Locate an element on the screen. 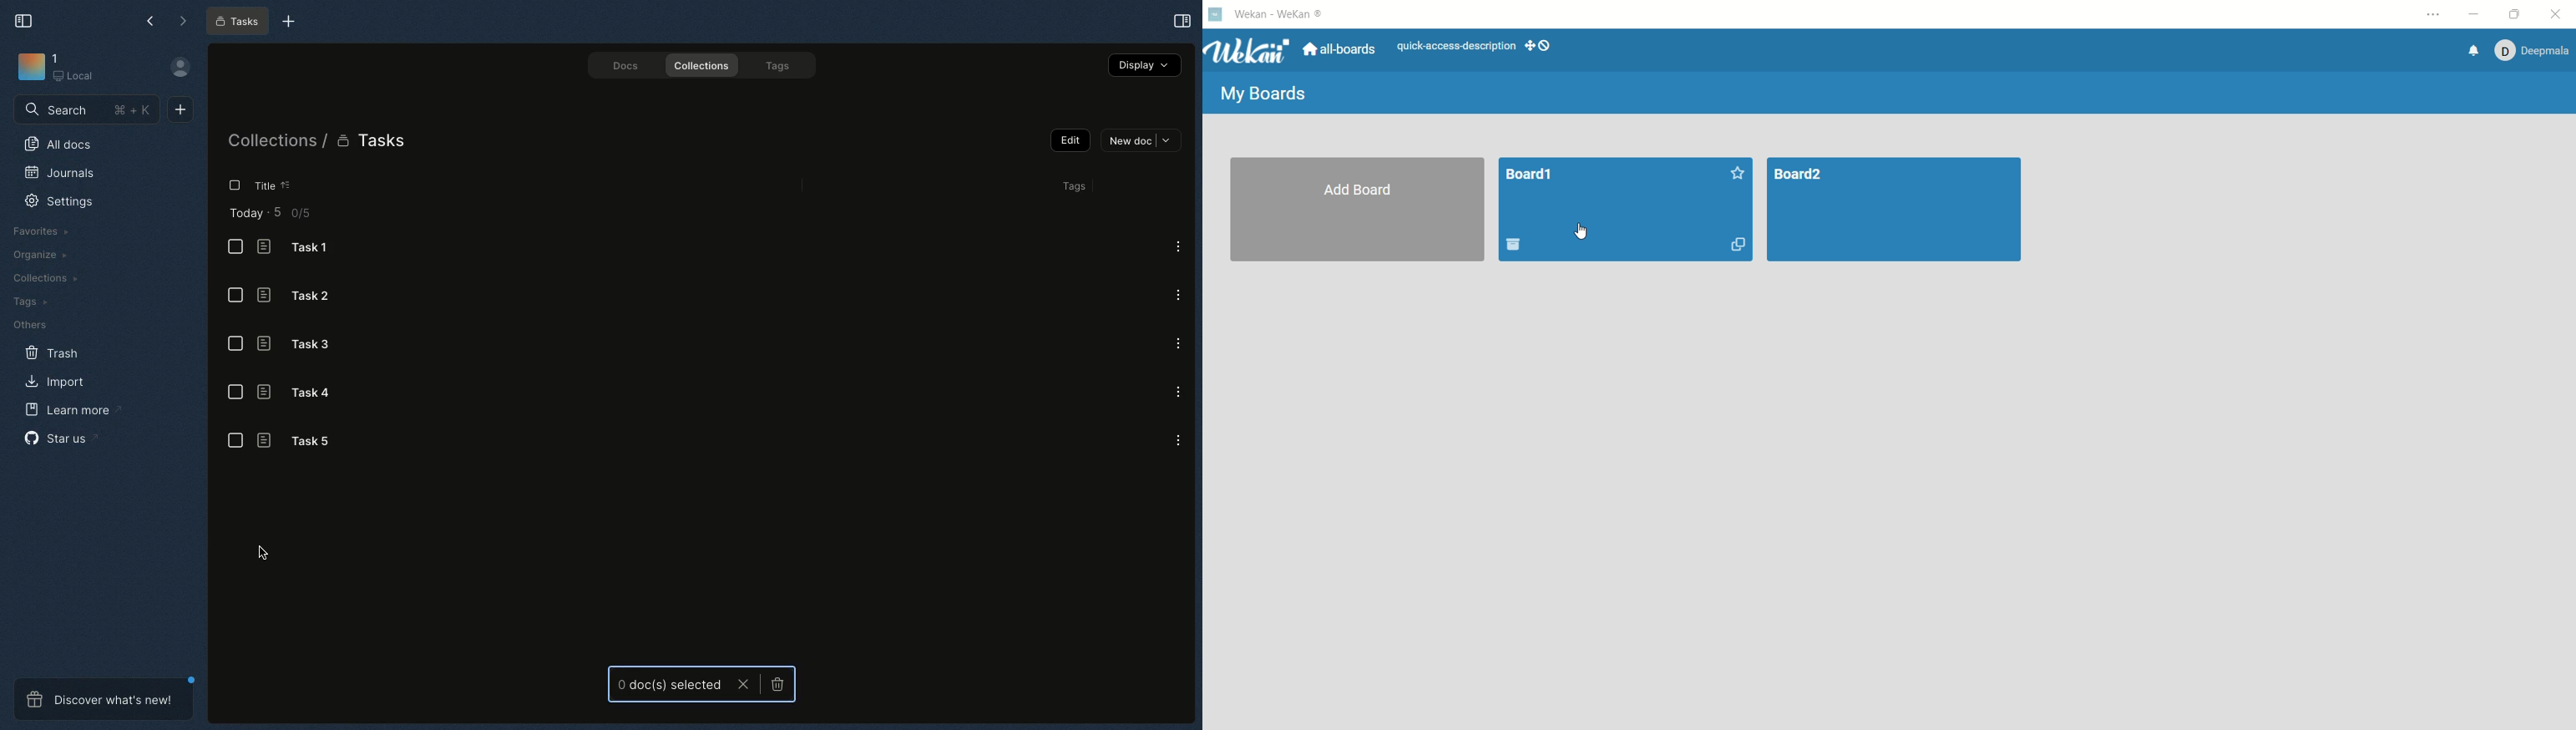  text is located at coordinates (1455, 44).